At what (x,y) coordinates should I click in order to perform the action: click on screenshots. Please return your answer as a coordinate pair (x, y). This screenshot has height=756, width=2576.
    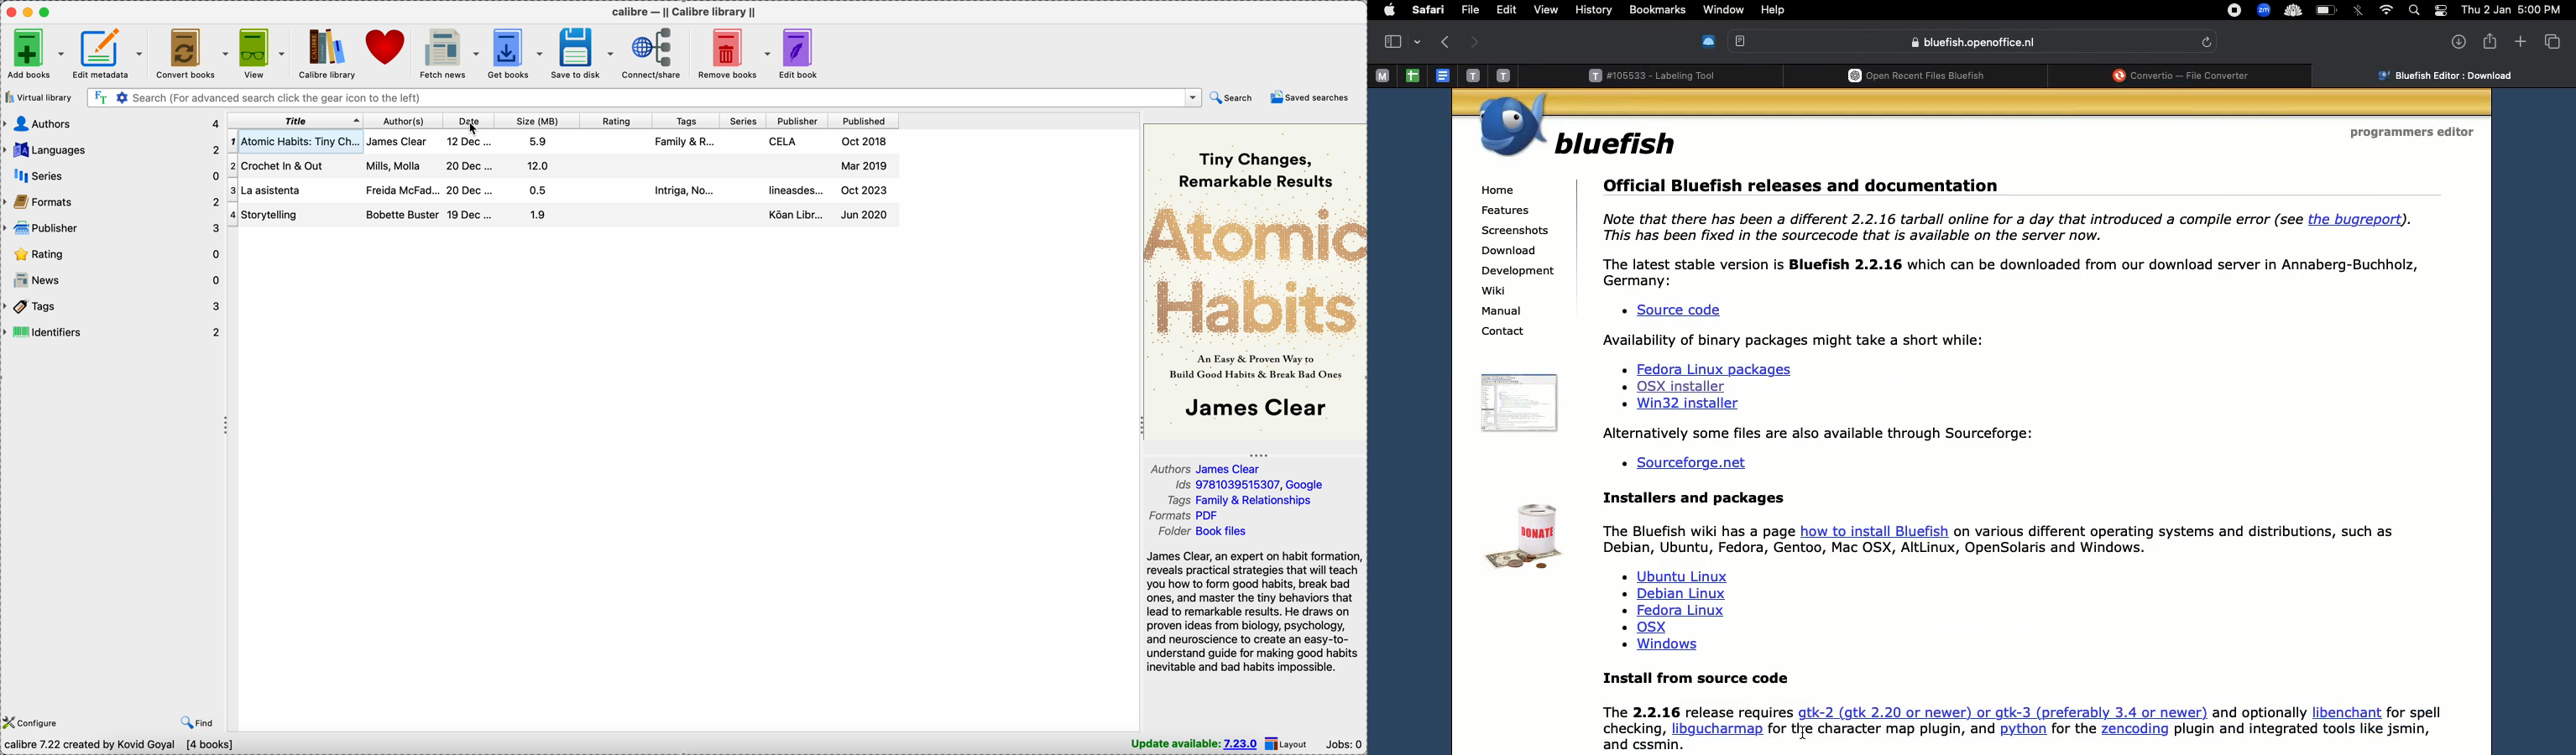
    Looking at the image, I should click on (1517, 230).